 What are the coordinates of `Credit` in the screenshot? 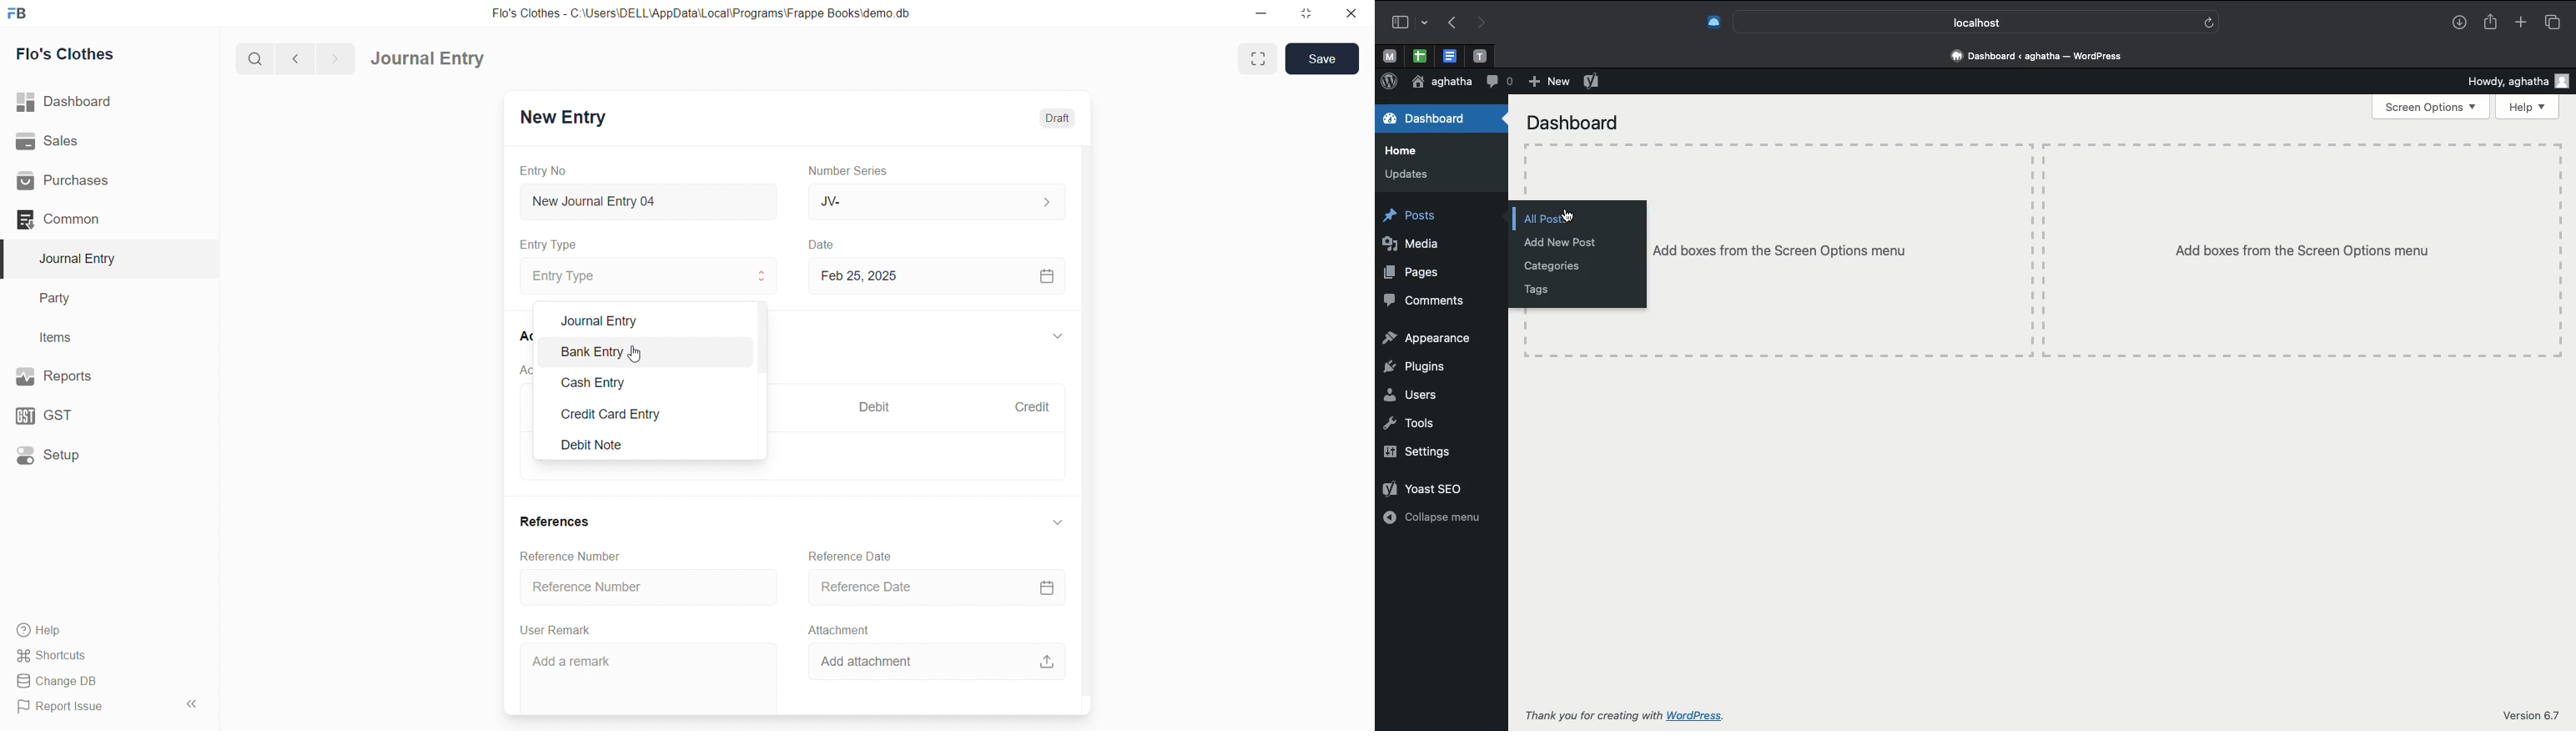 It's located at (1032, 407).